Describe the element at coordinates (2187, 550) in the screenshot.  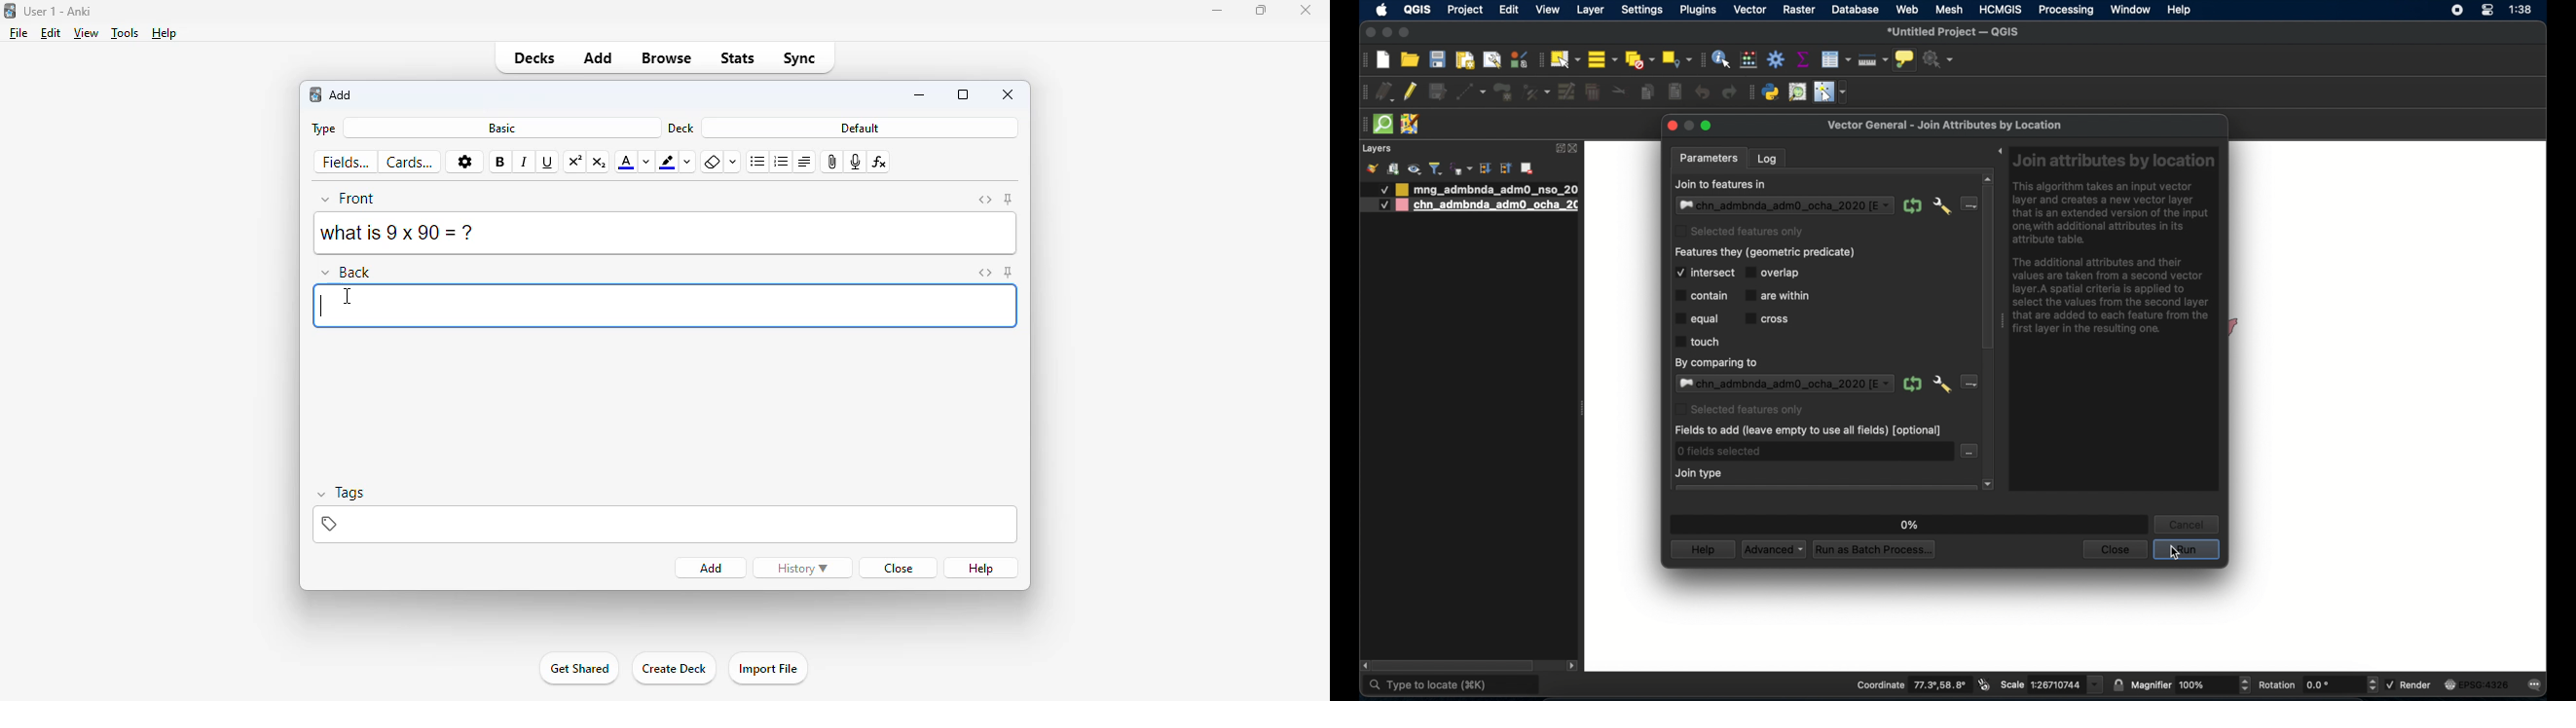
I see `run` at that location.